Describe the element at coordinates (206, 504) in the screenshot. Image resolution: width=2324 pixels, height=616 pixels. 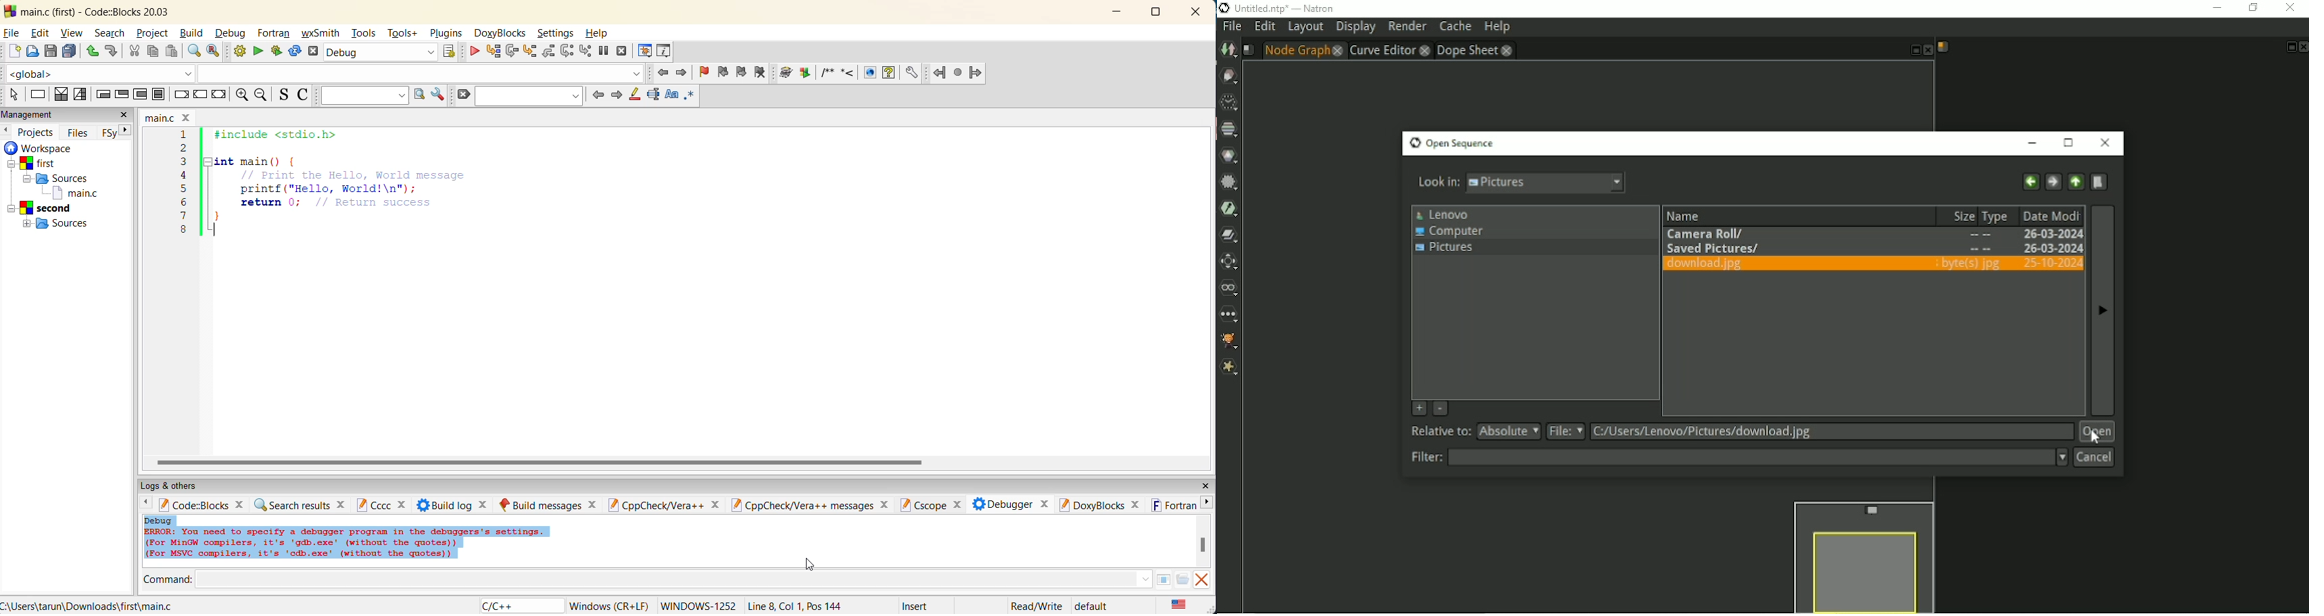
I see `code:blocks` at that location.